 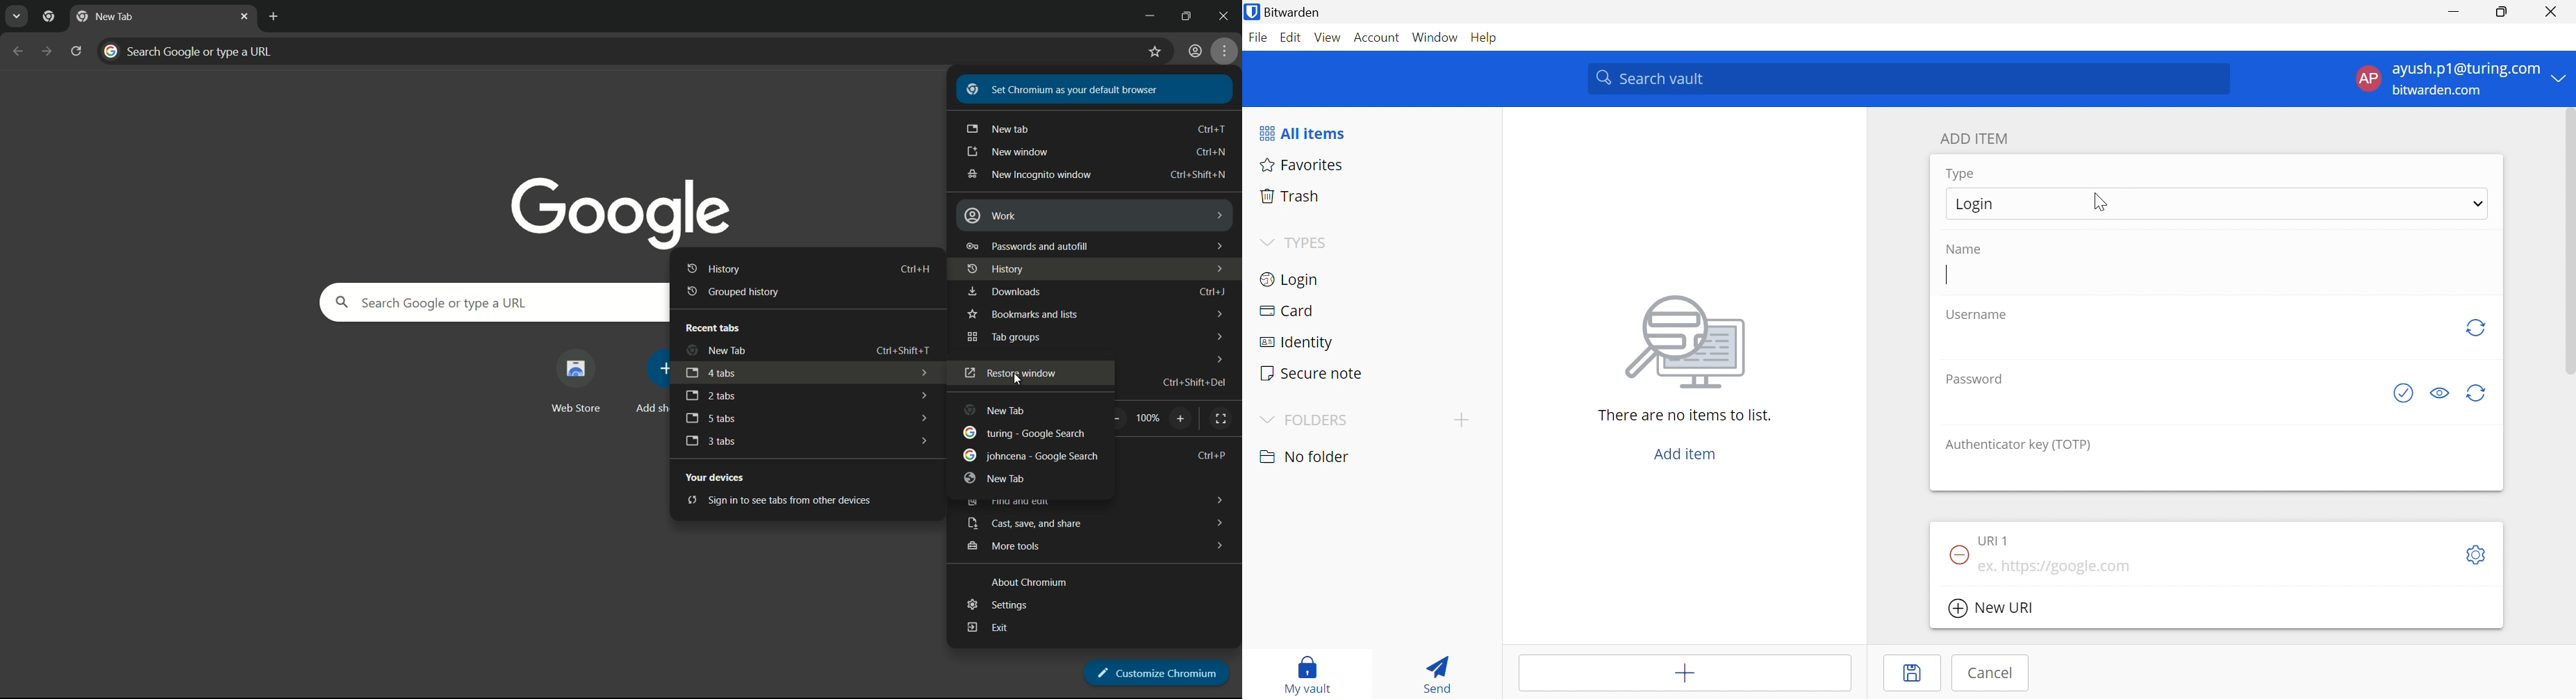 I want to click on 5 tabs, so click(x=711, y=419).